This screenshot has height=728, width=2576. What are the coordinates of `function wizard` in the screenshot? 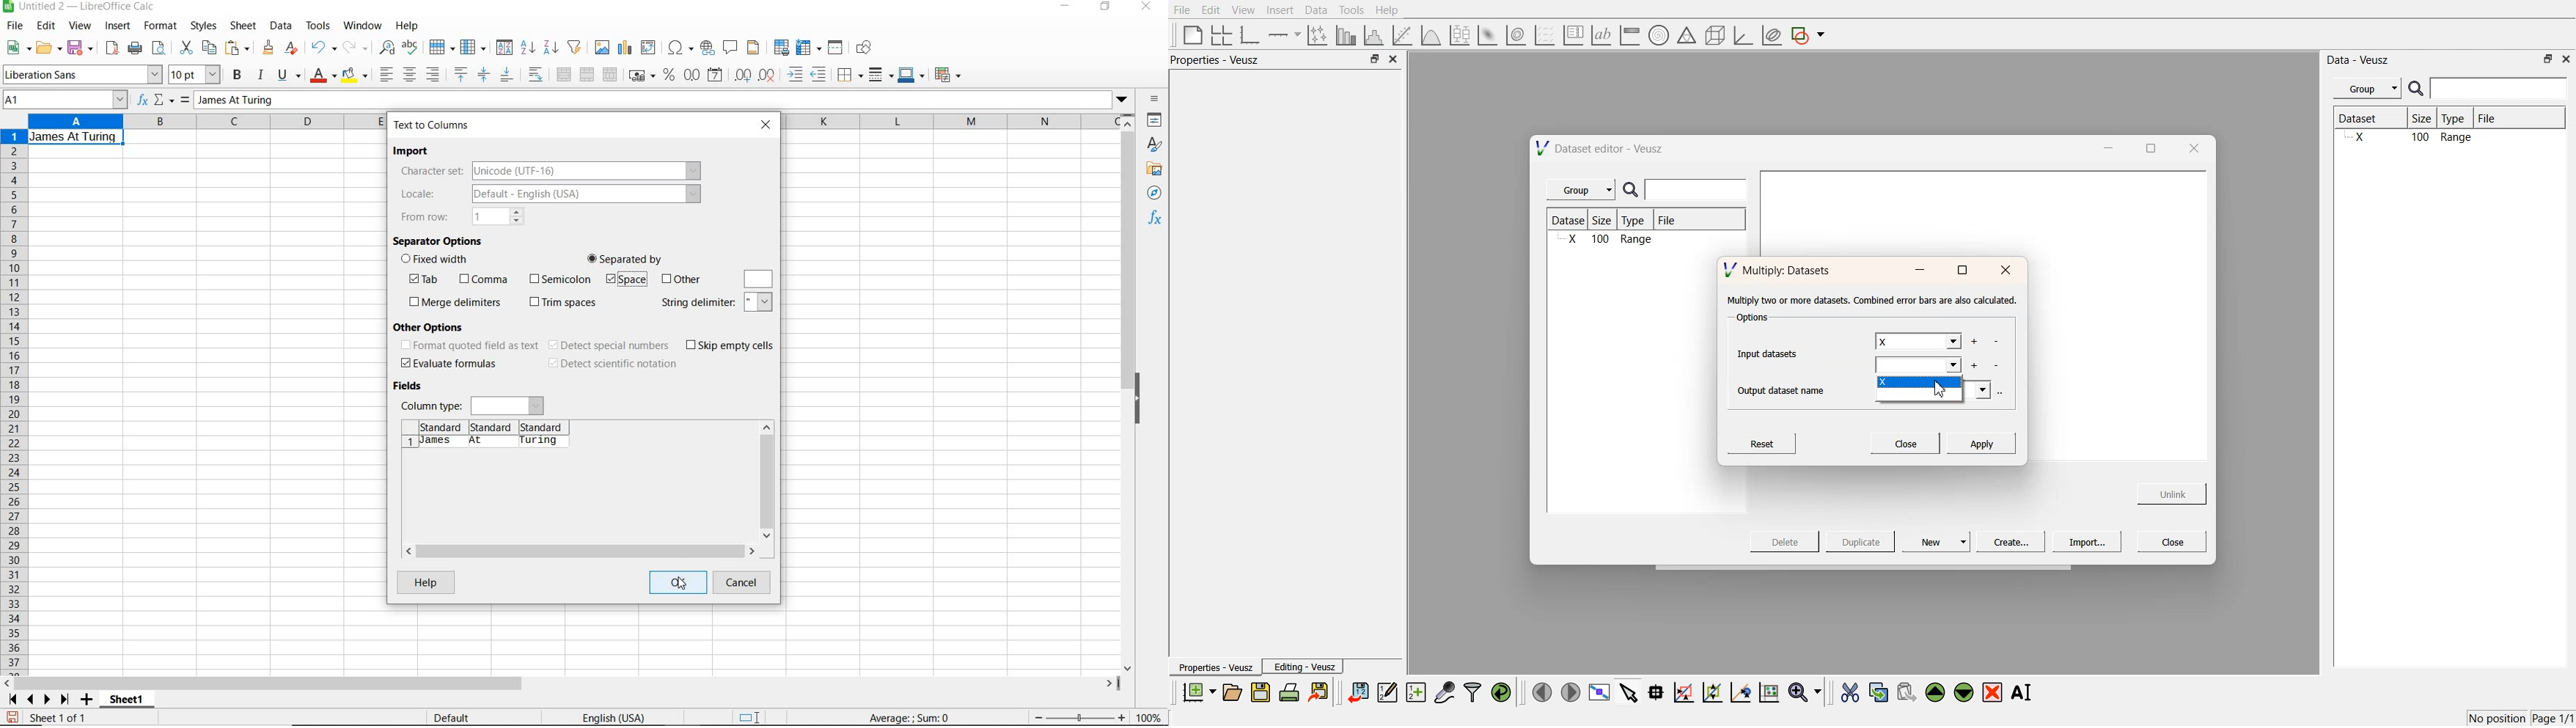 It's located at (144, 101).